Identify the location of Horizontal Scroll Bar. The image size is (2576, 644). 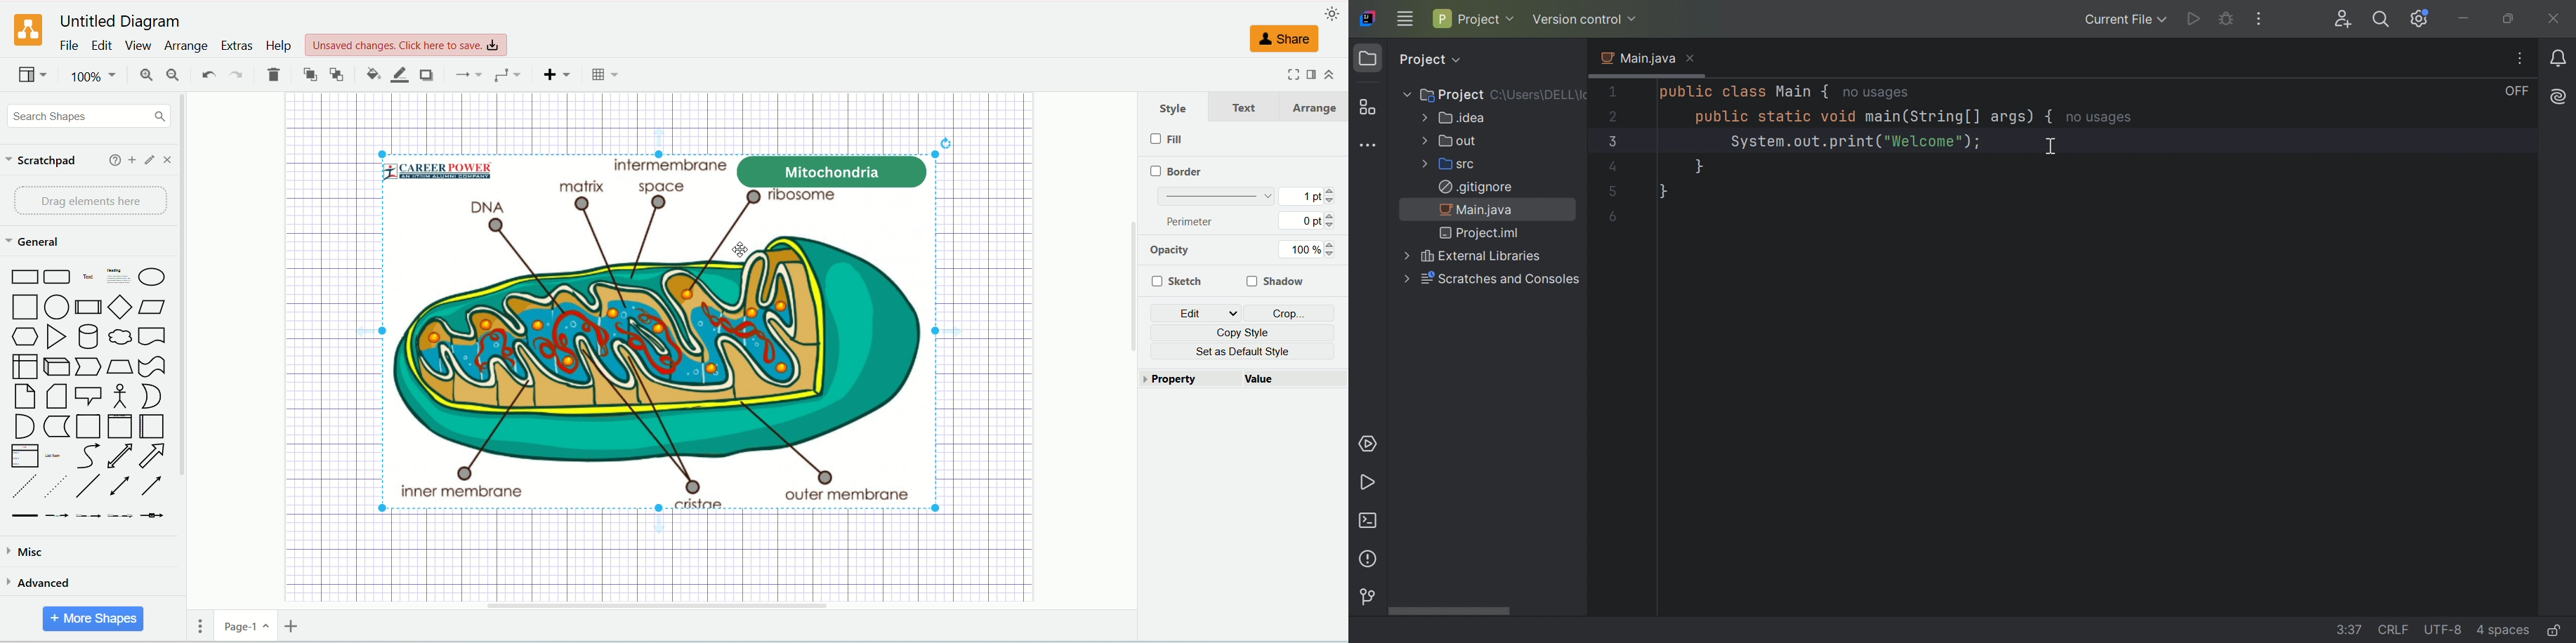
(666, 604).